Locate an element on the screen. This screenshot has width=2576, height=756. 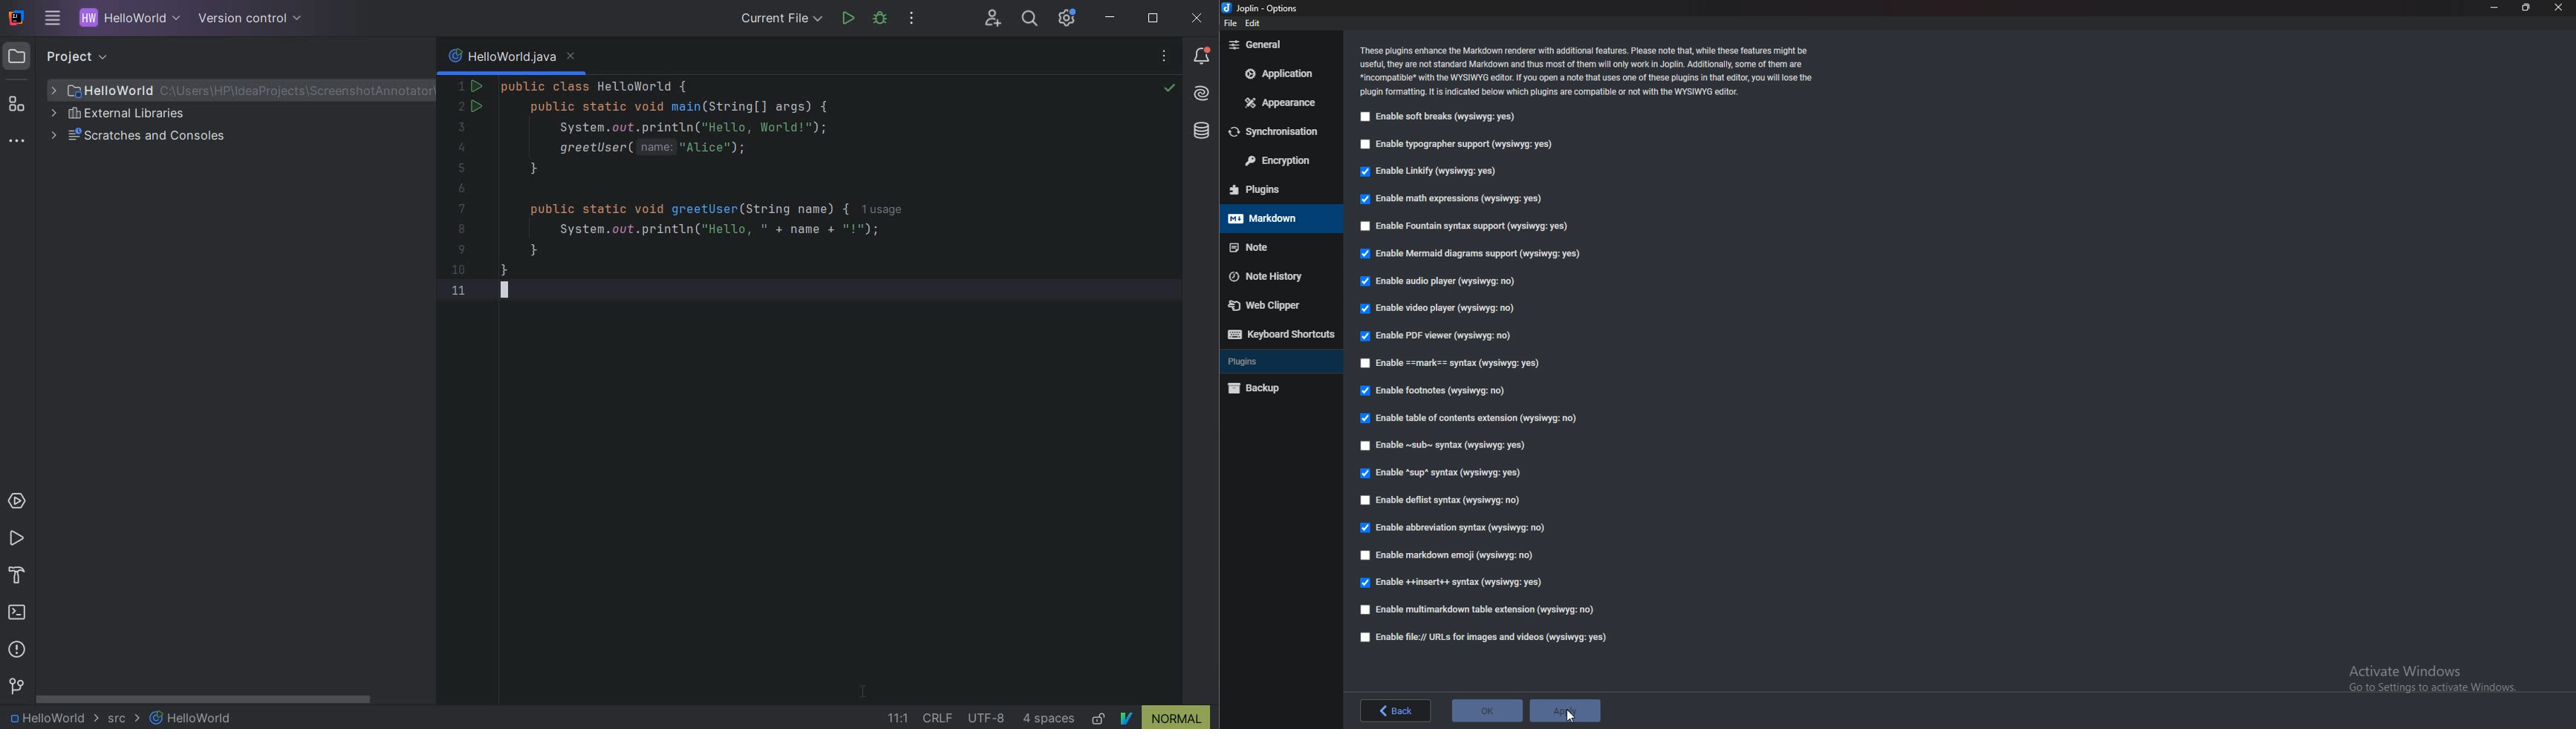
database is located at coordinates (1203, 132).